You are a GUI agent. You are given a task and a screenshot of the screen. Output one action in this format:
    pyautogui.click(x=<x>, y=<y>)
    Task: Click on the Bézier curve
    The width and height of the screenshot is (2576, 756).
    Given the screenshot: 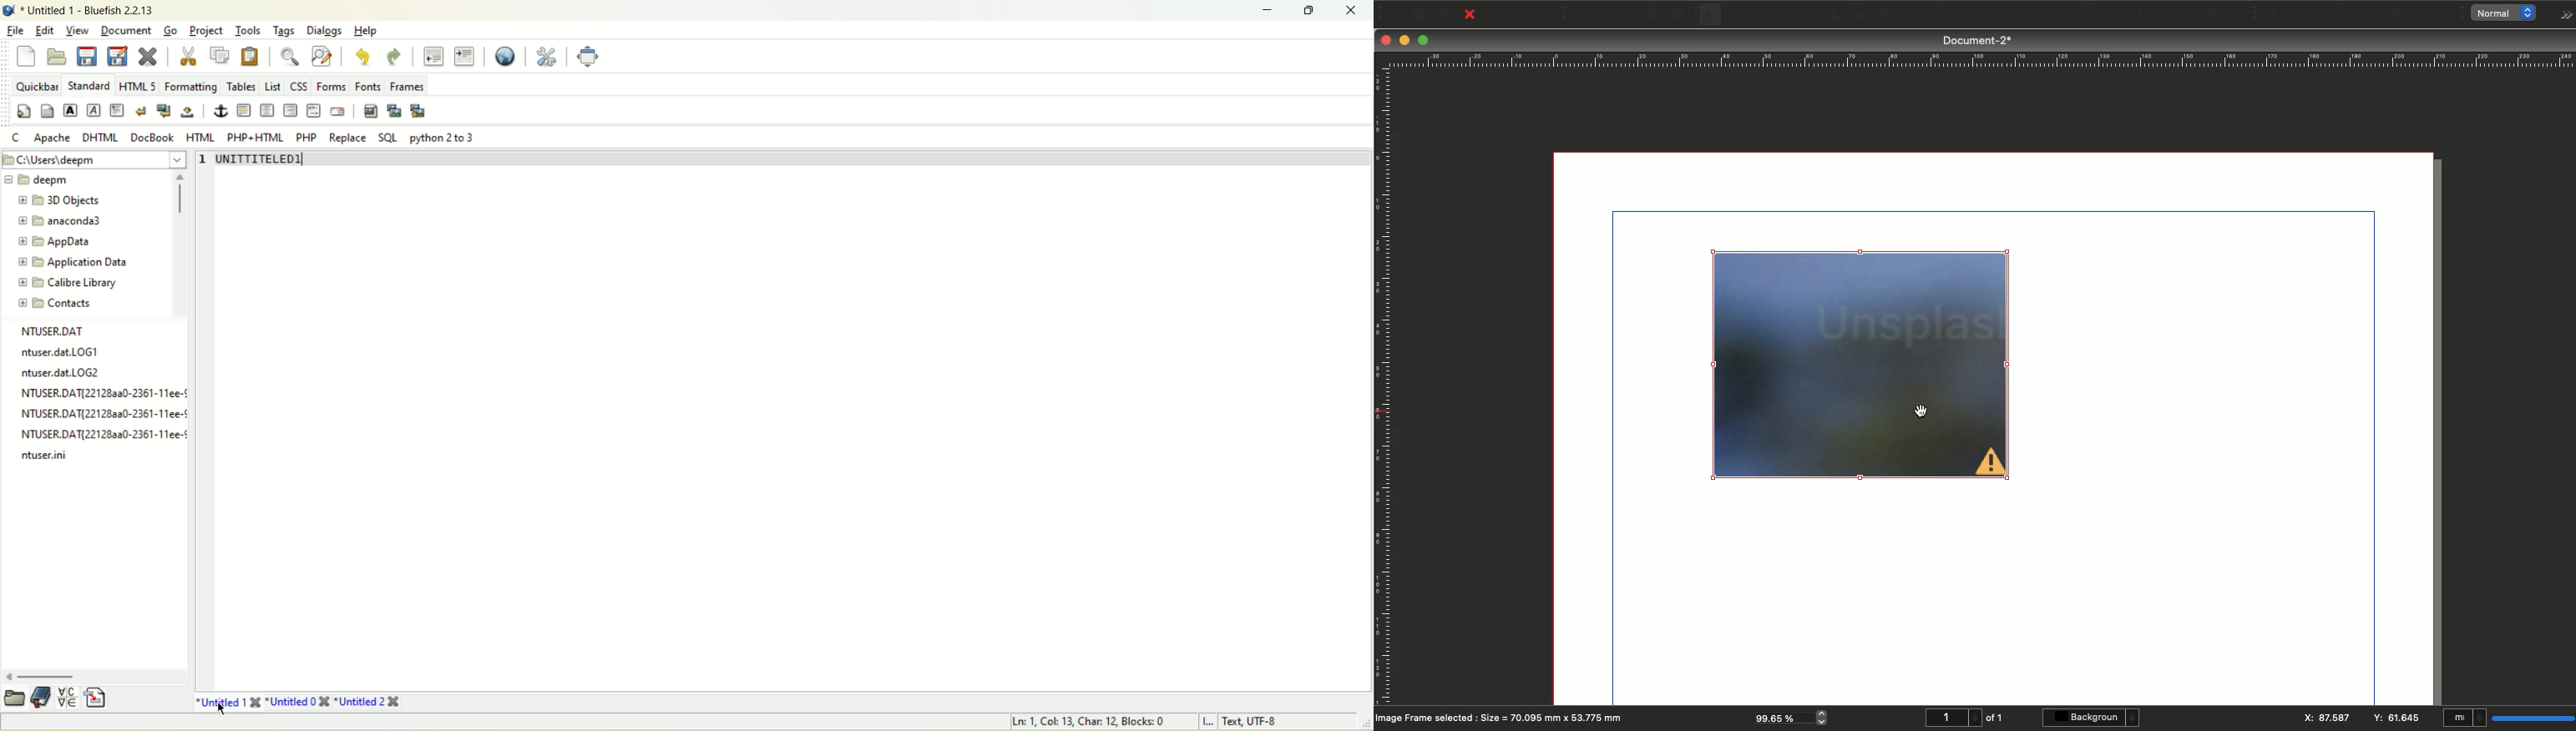 What is the action you would take?
    pyautogui.click(x=1958, y=16)
    